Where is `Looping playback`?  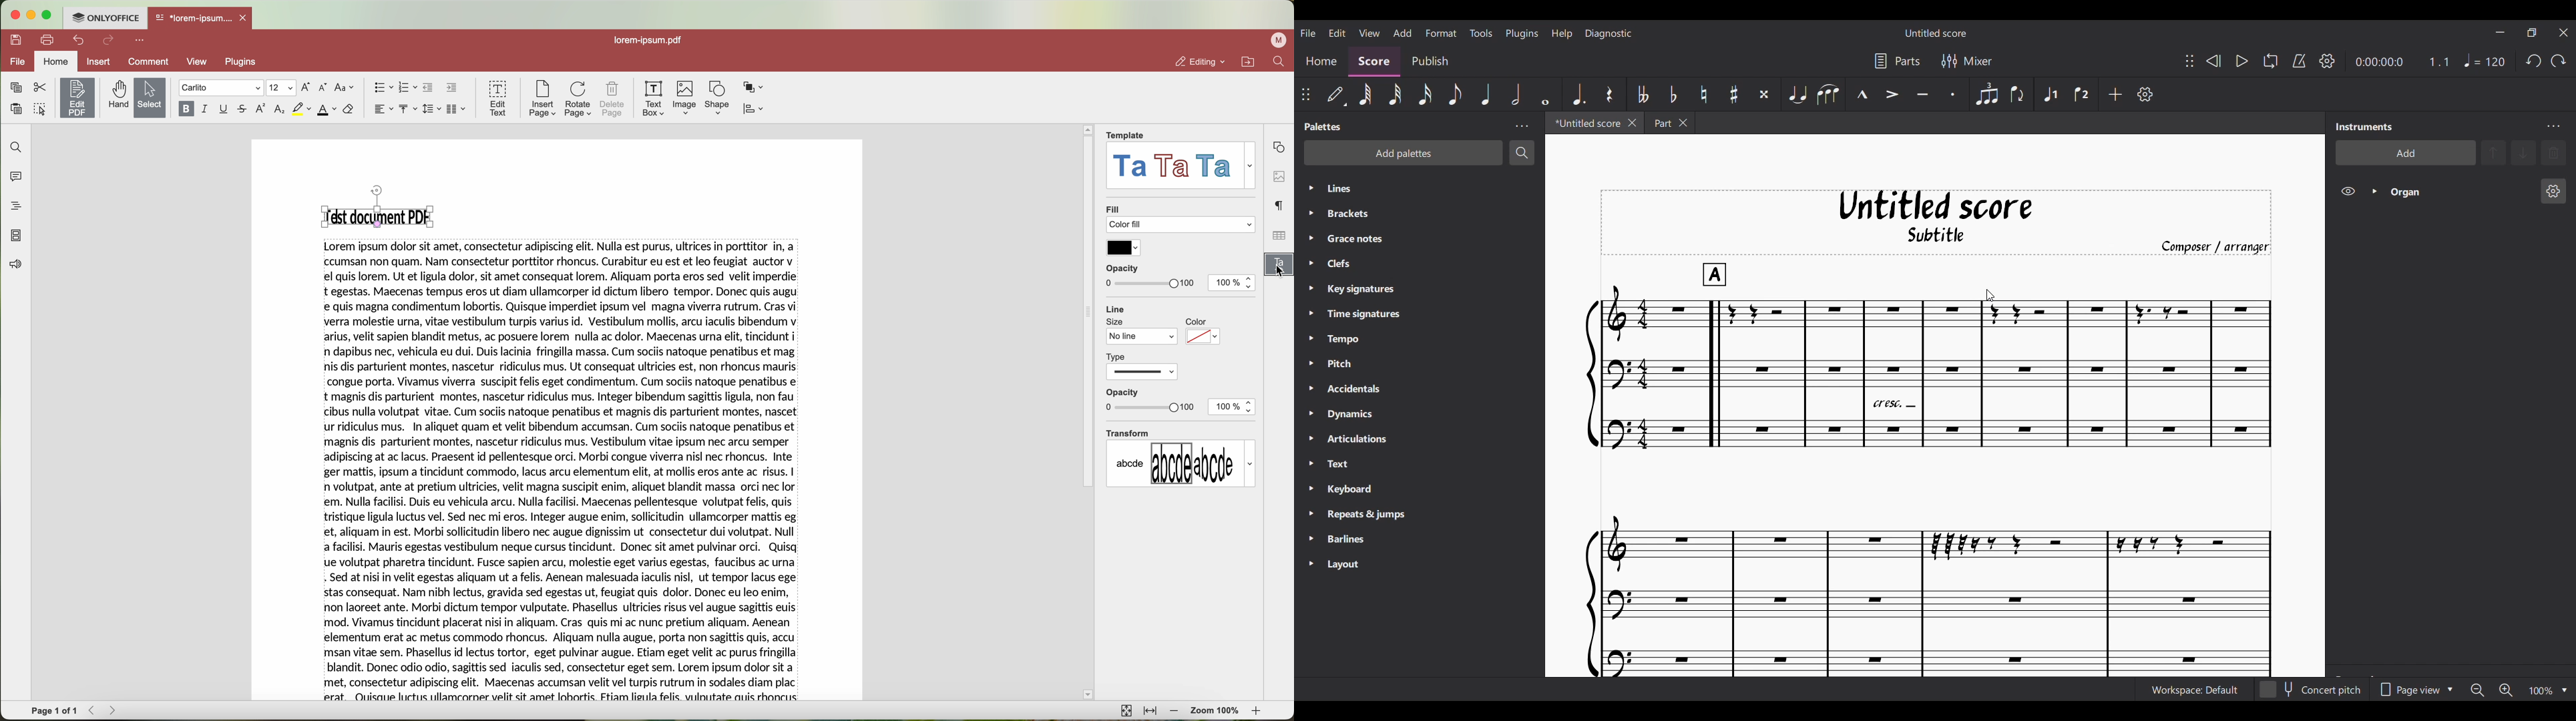
Looping playback is located at coordinates (2271, 61).